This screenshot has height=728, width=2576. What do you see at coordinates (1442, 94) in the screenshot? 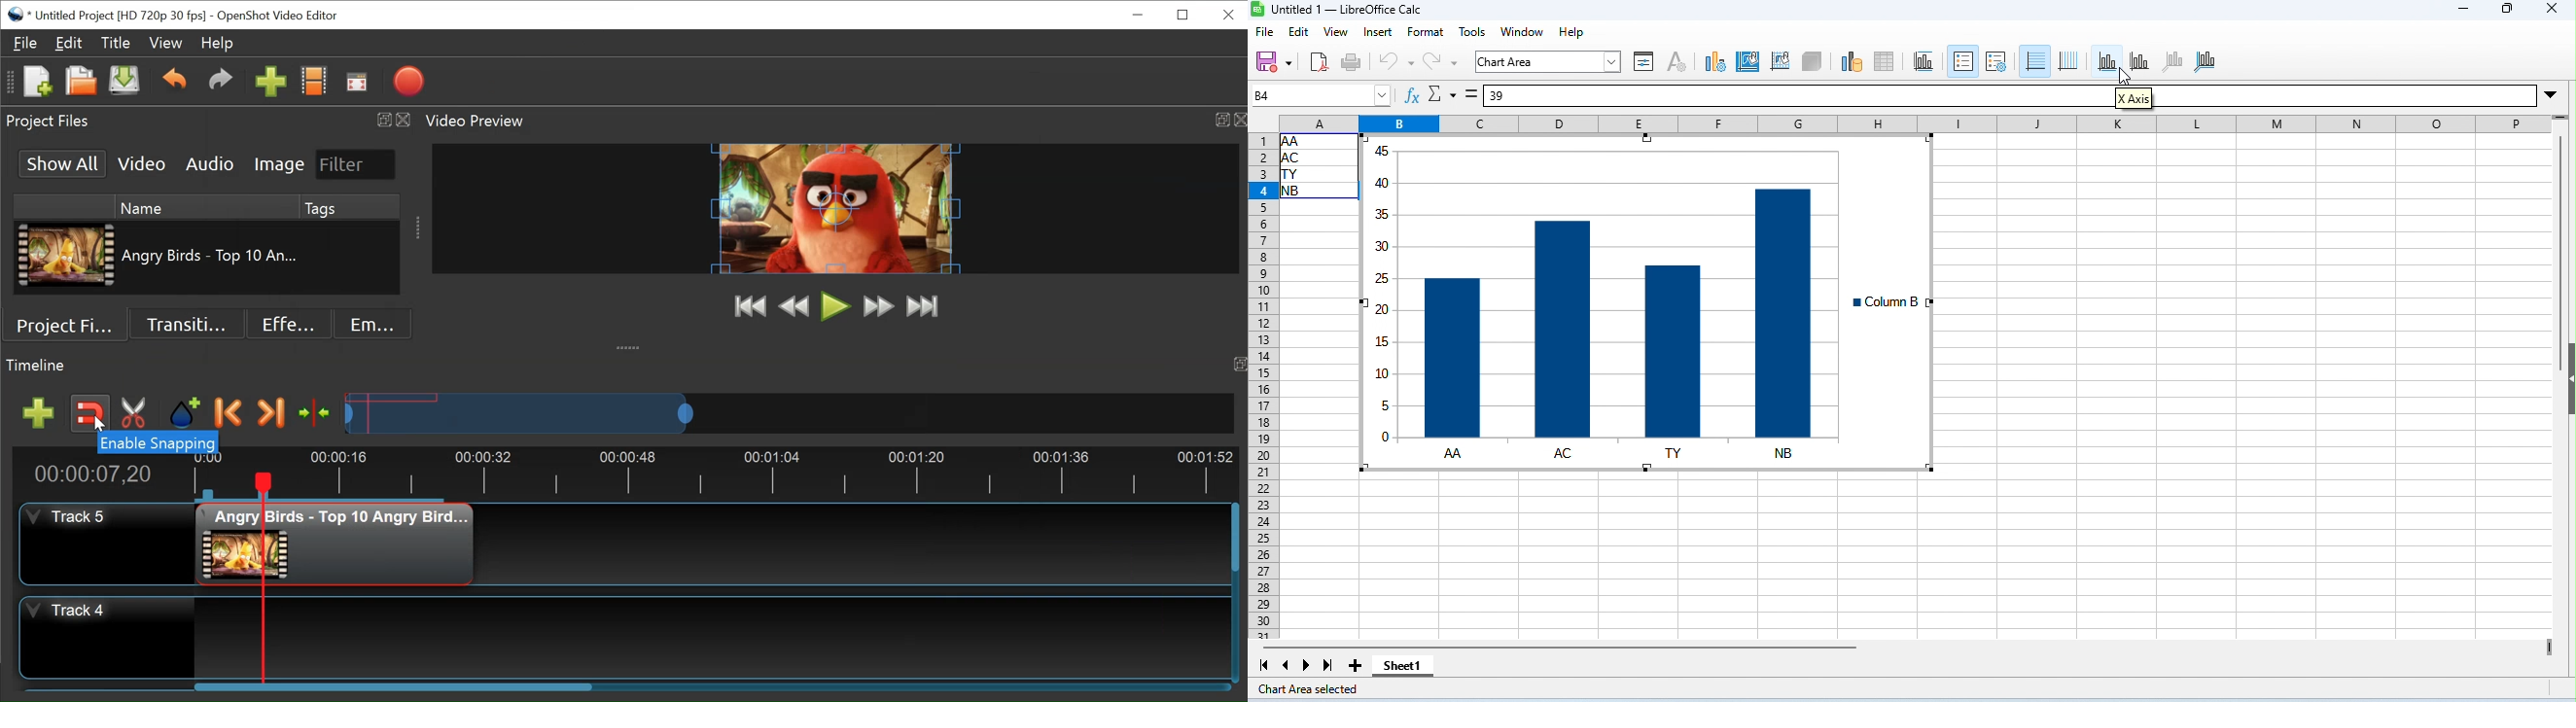
I see `select function` at bounding box center [1442, 94].